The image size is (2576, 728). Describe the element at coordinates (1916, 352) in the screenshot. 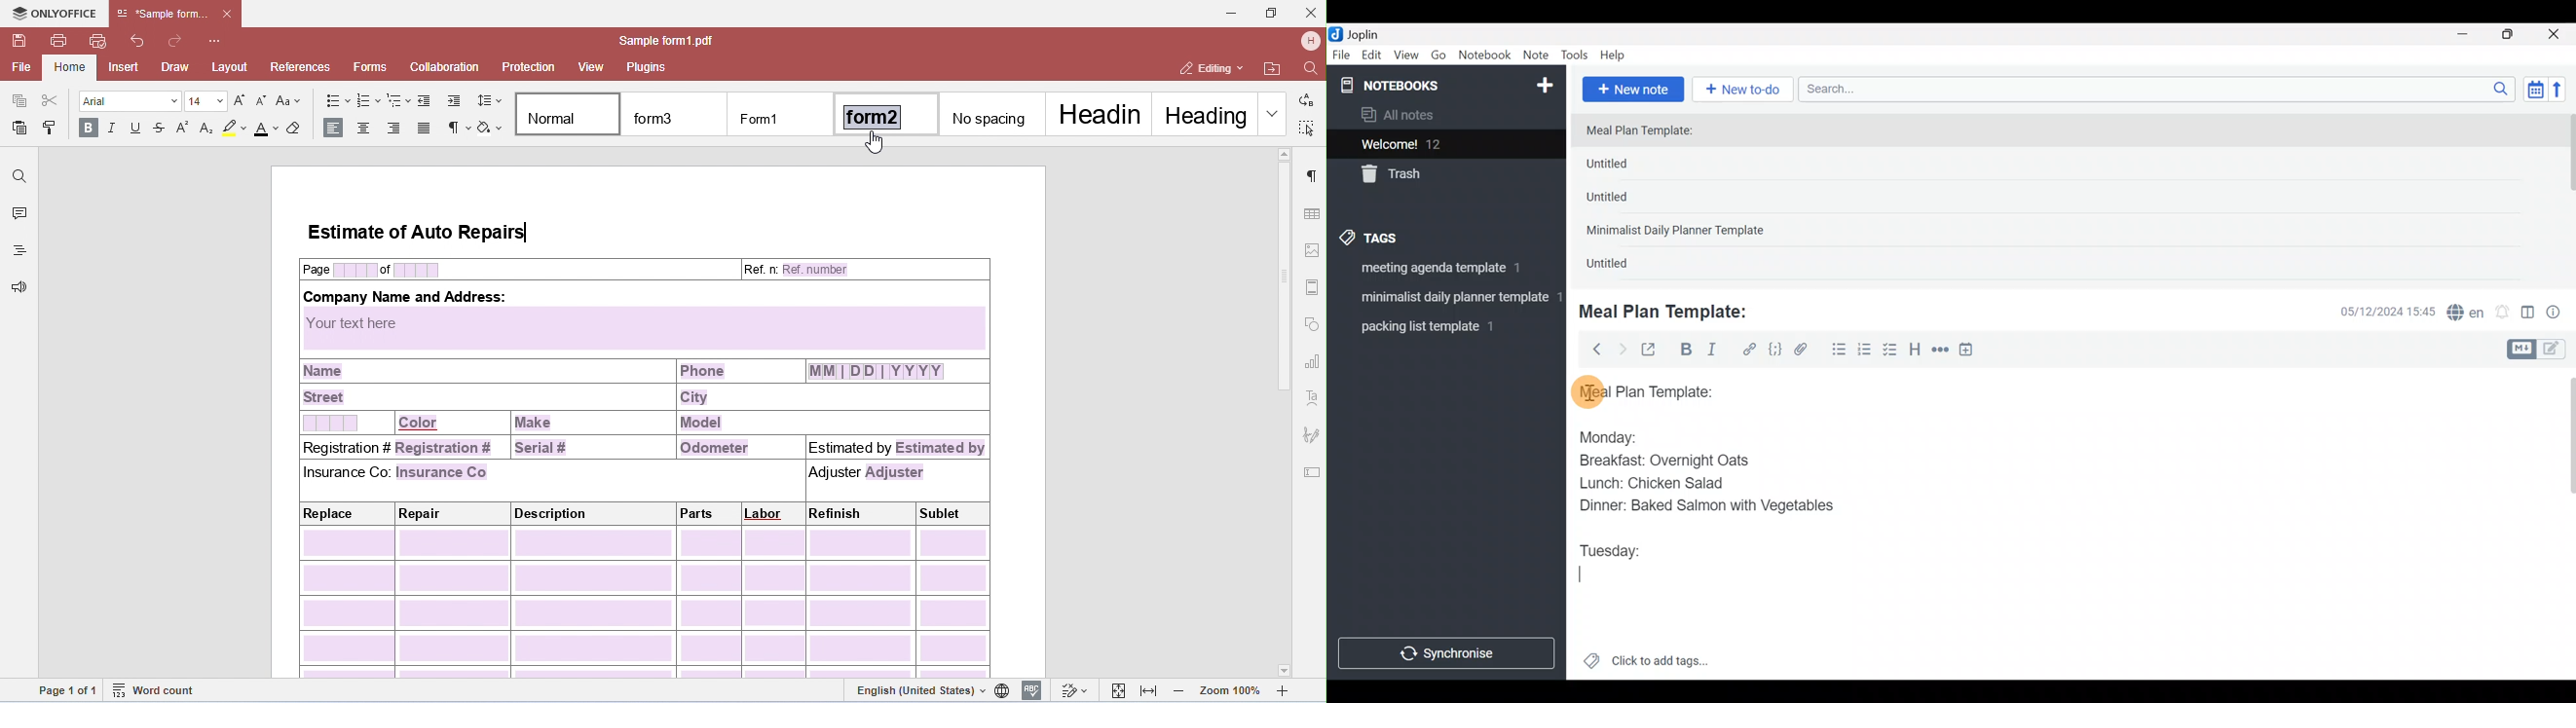

I see `Heading` at that location.